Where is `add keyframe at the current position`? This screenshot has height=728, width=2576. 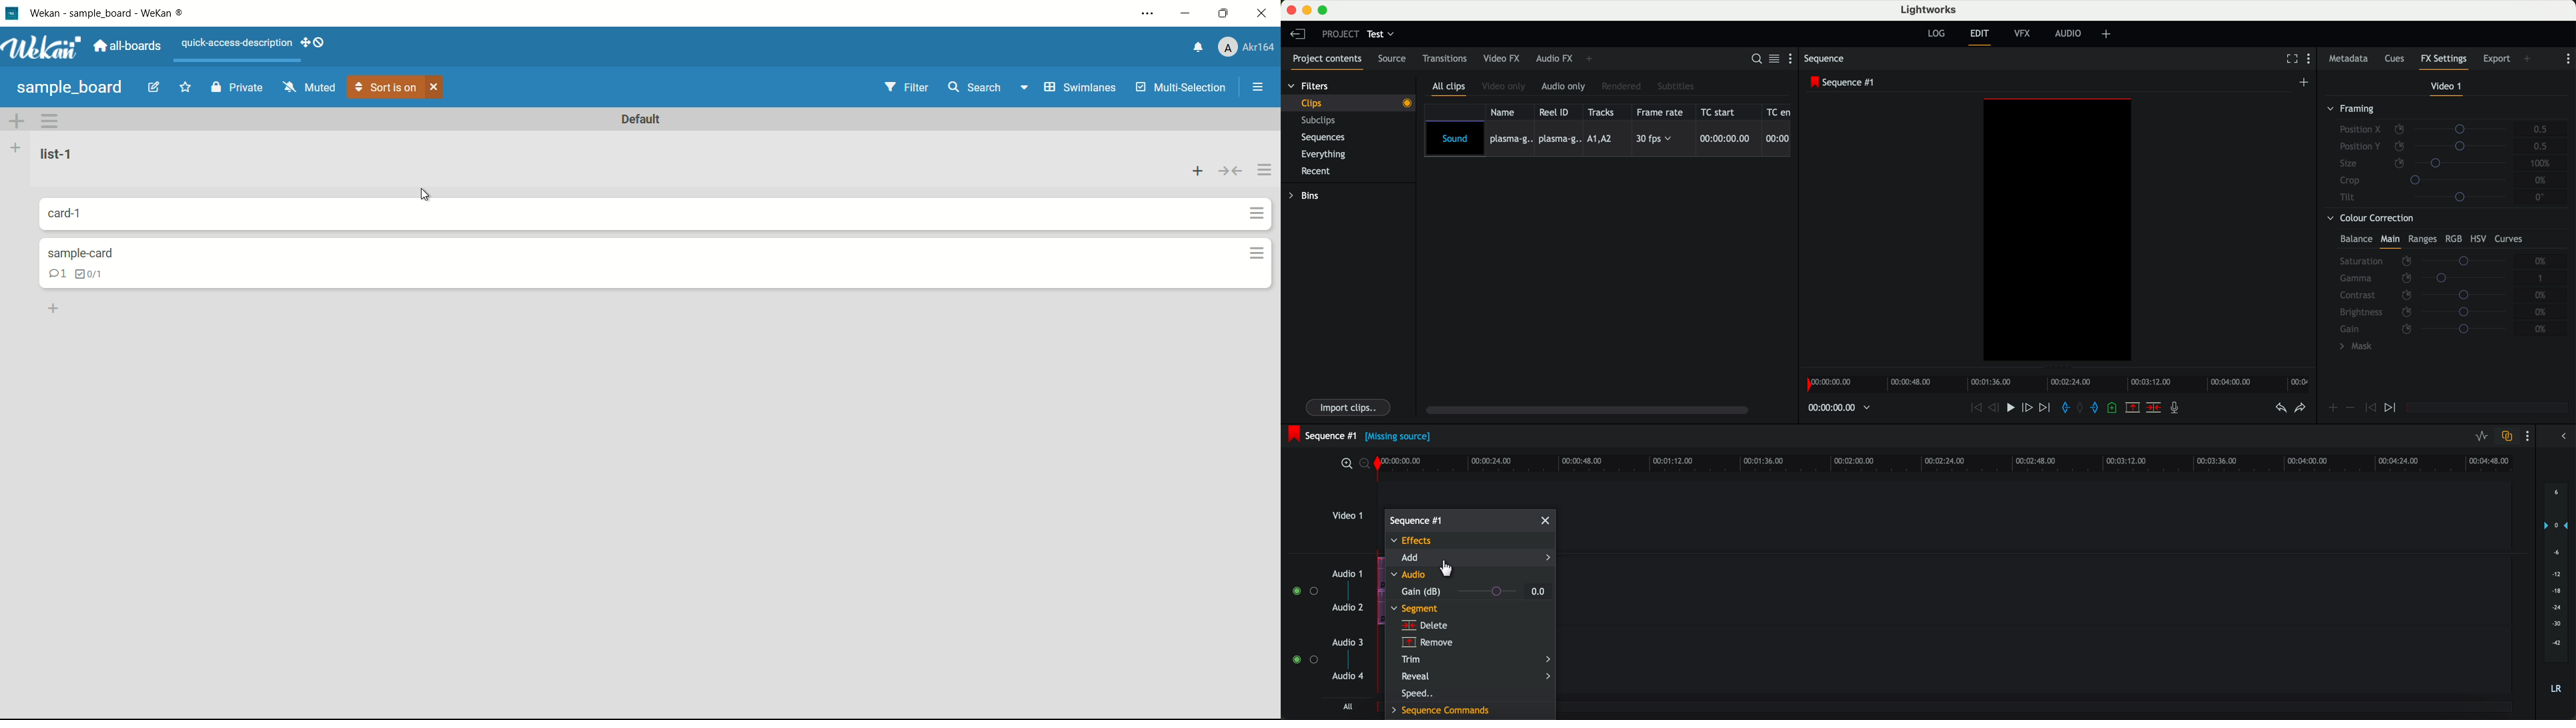
add keyframe at the current position is located at coordinates (2333, 408).